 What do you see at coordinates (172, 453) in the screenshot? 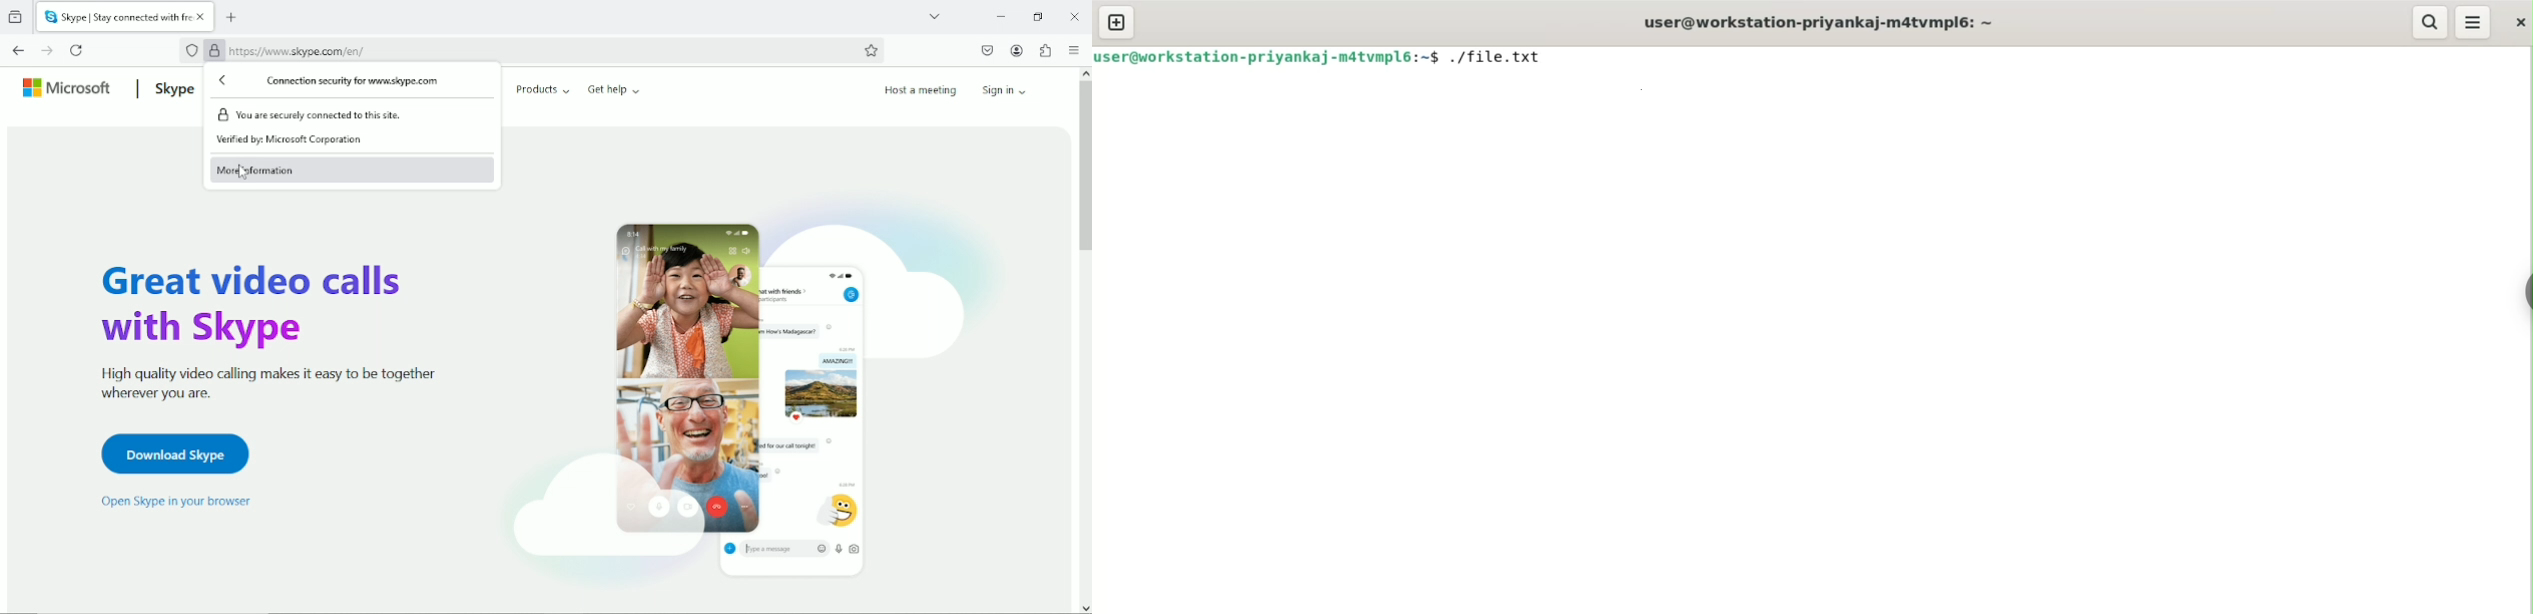
I see `Download Skype` at bounding box center [172, 453].